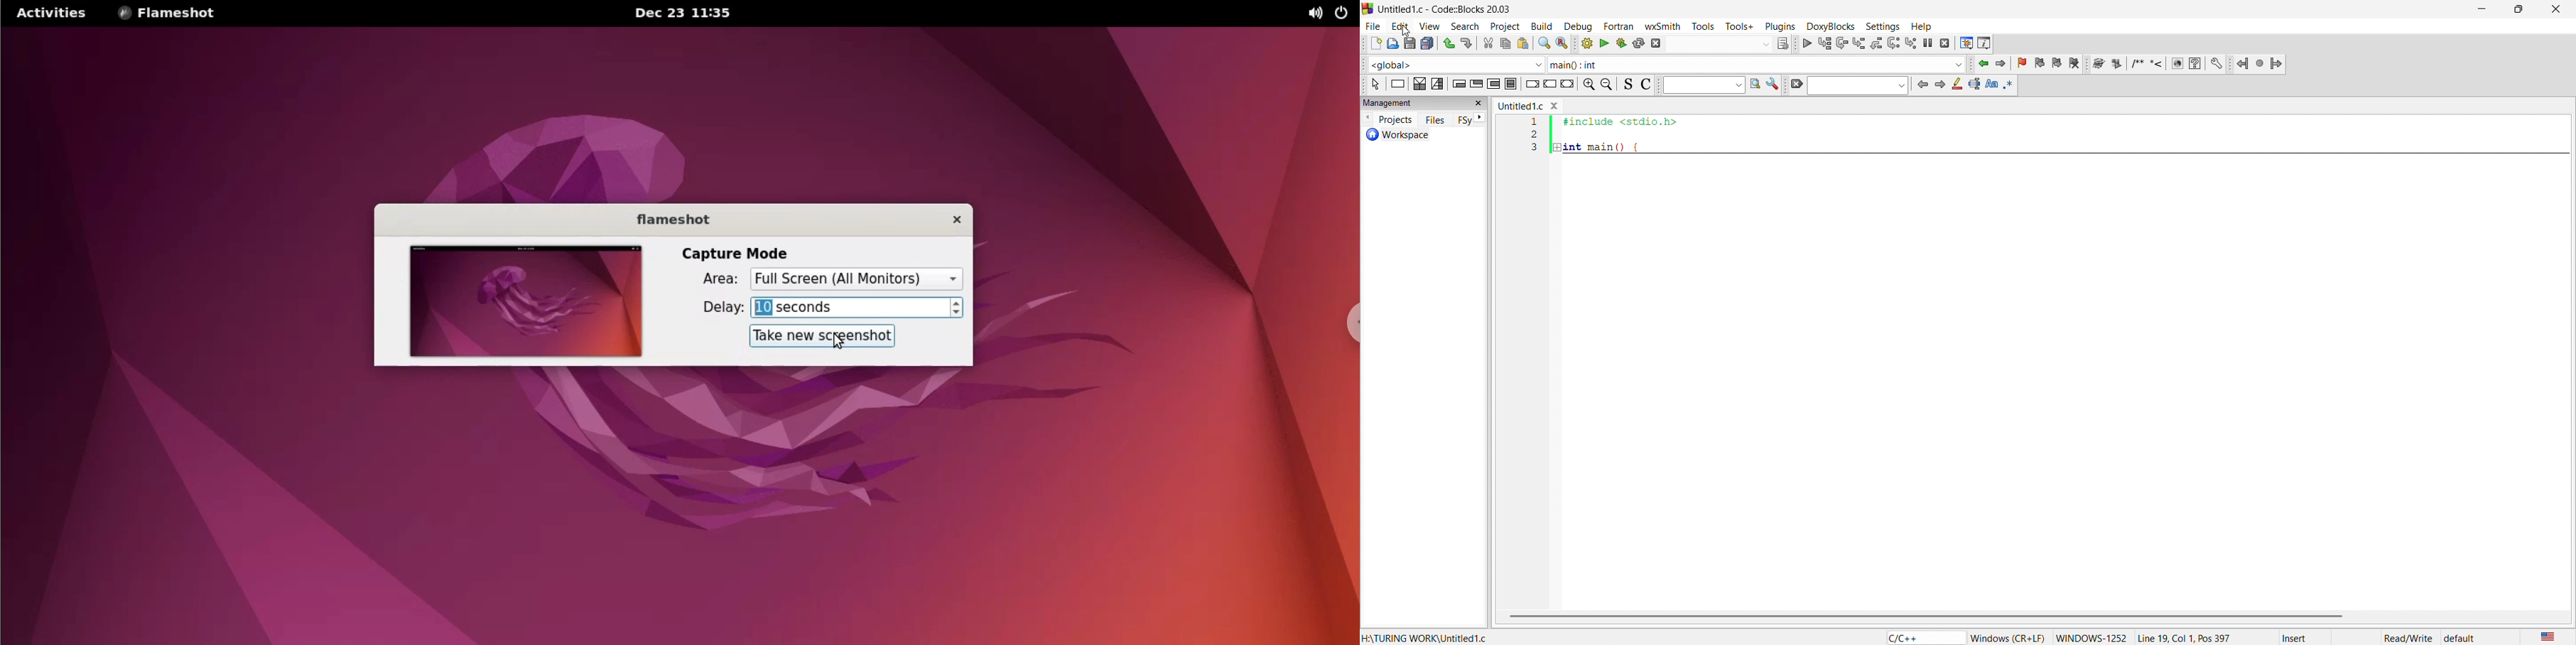 The image size is (2576, 672). I want to click on next, so click(1481, 118).